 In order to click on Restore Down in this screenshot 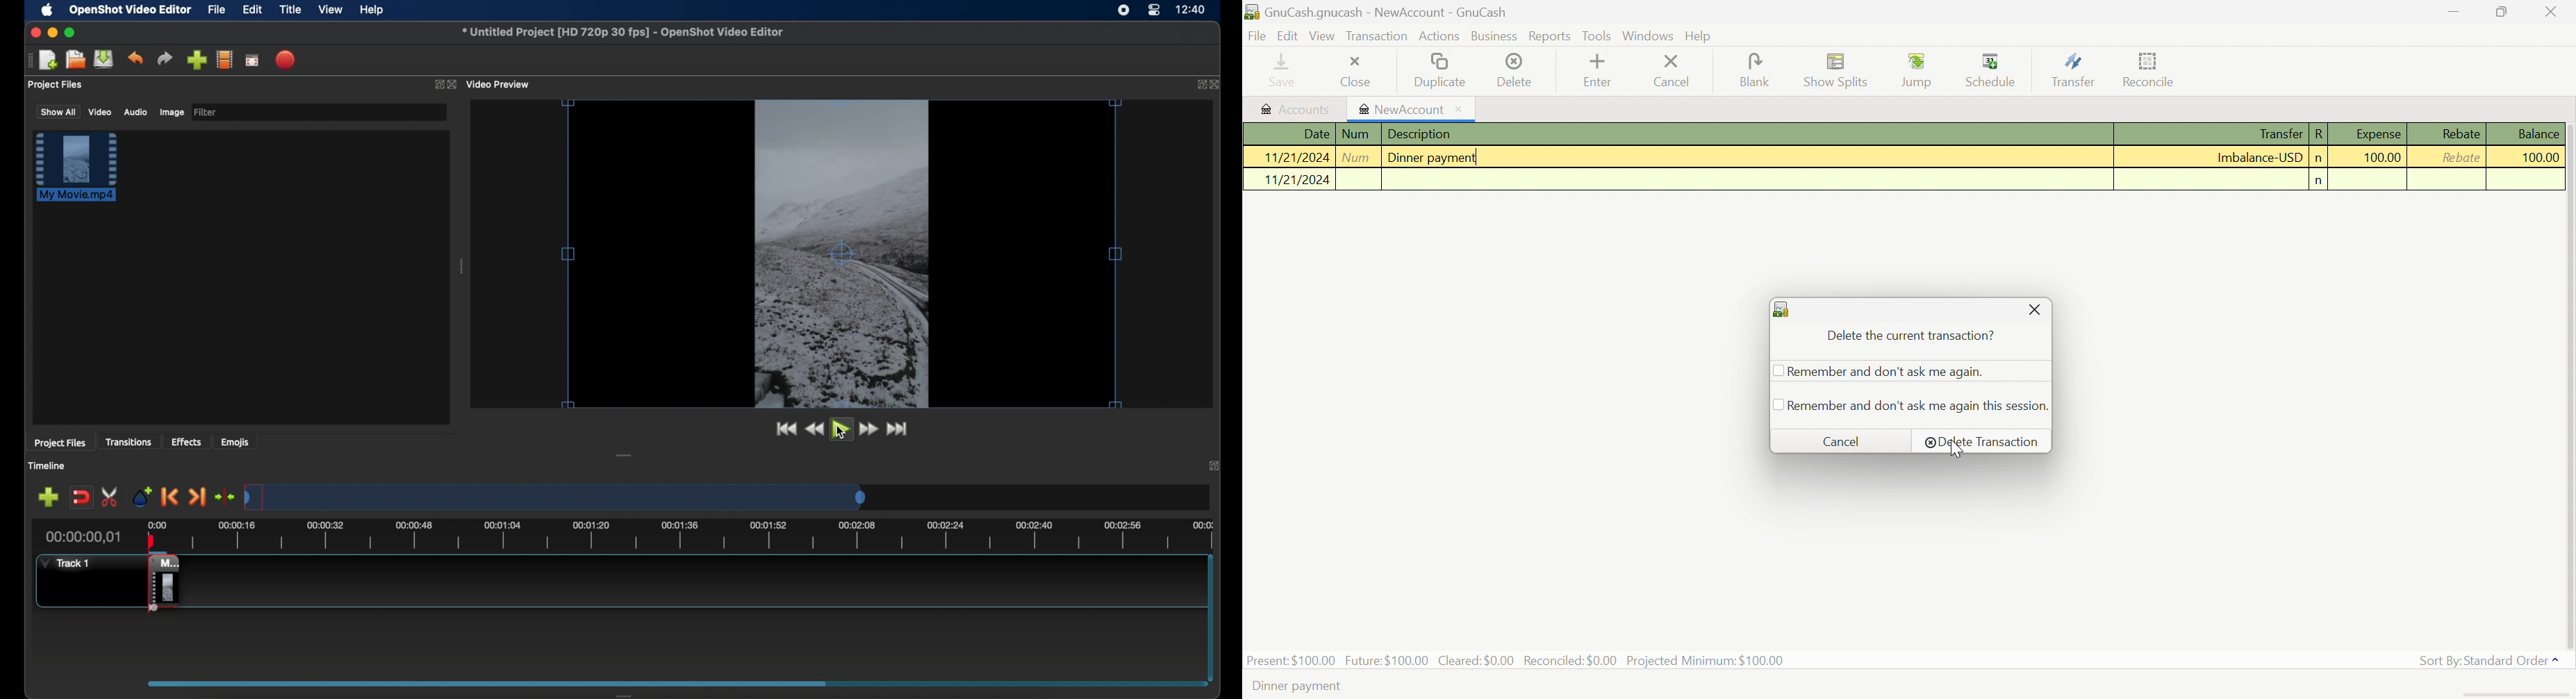, I will do `click(2500, 13)`.